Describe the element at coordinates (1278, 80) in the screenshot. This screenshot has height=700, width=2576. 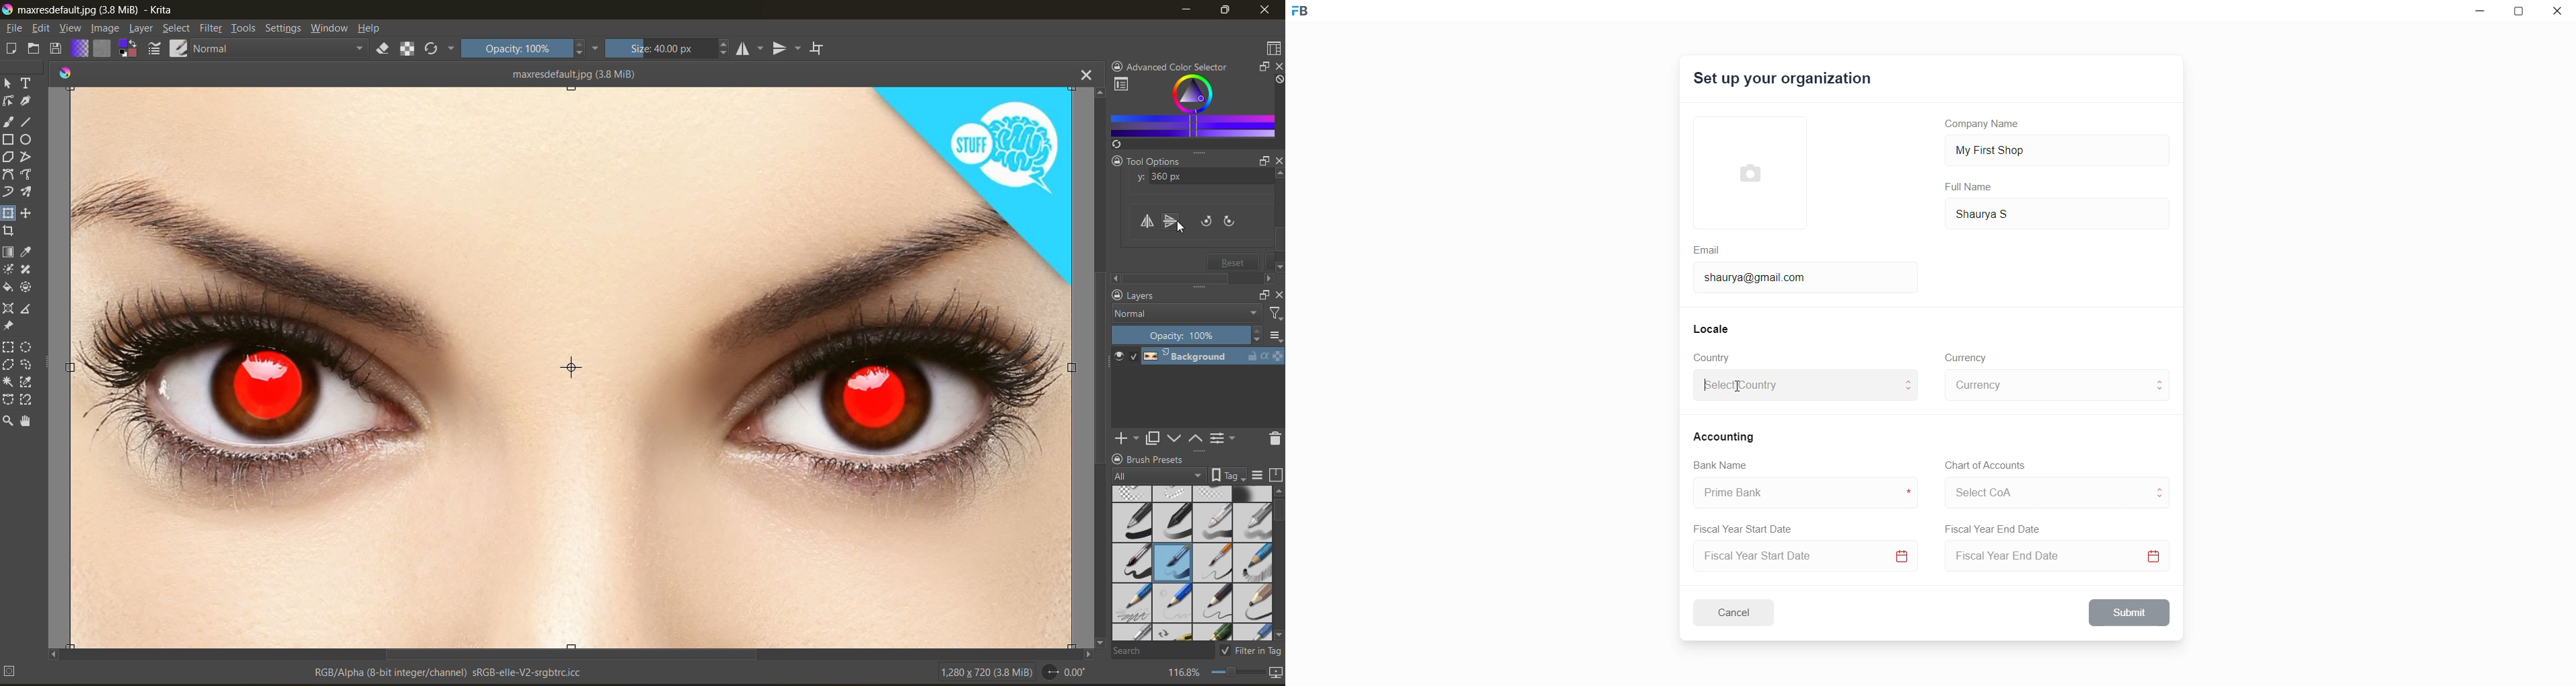
I see `clear all color search history` at that location.